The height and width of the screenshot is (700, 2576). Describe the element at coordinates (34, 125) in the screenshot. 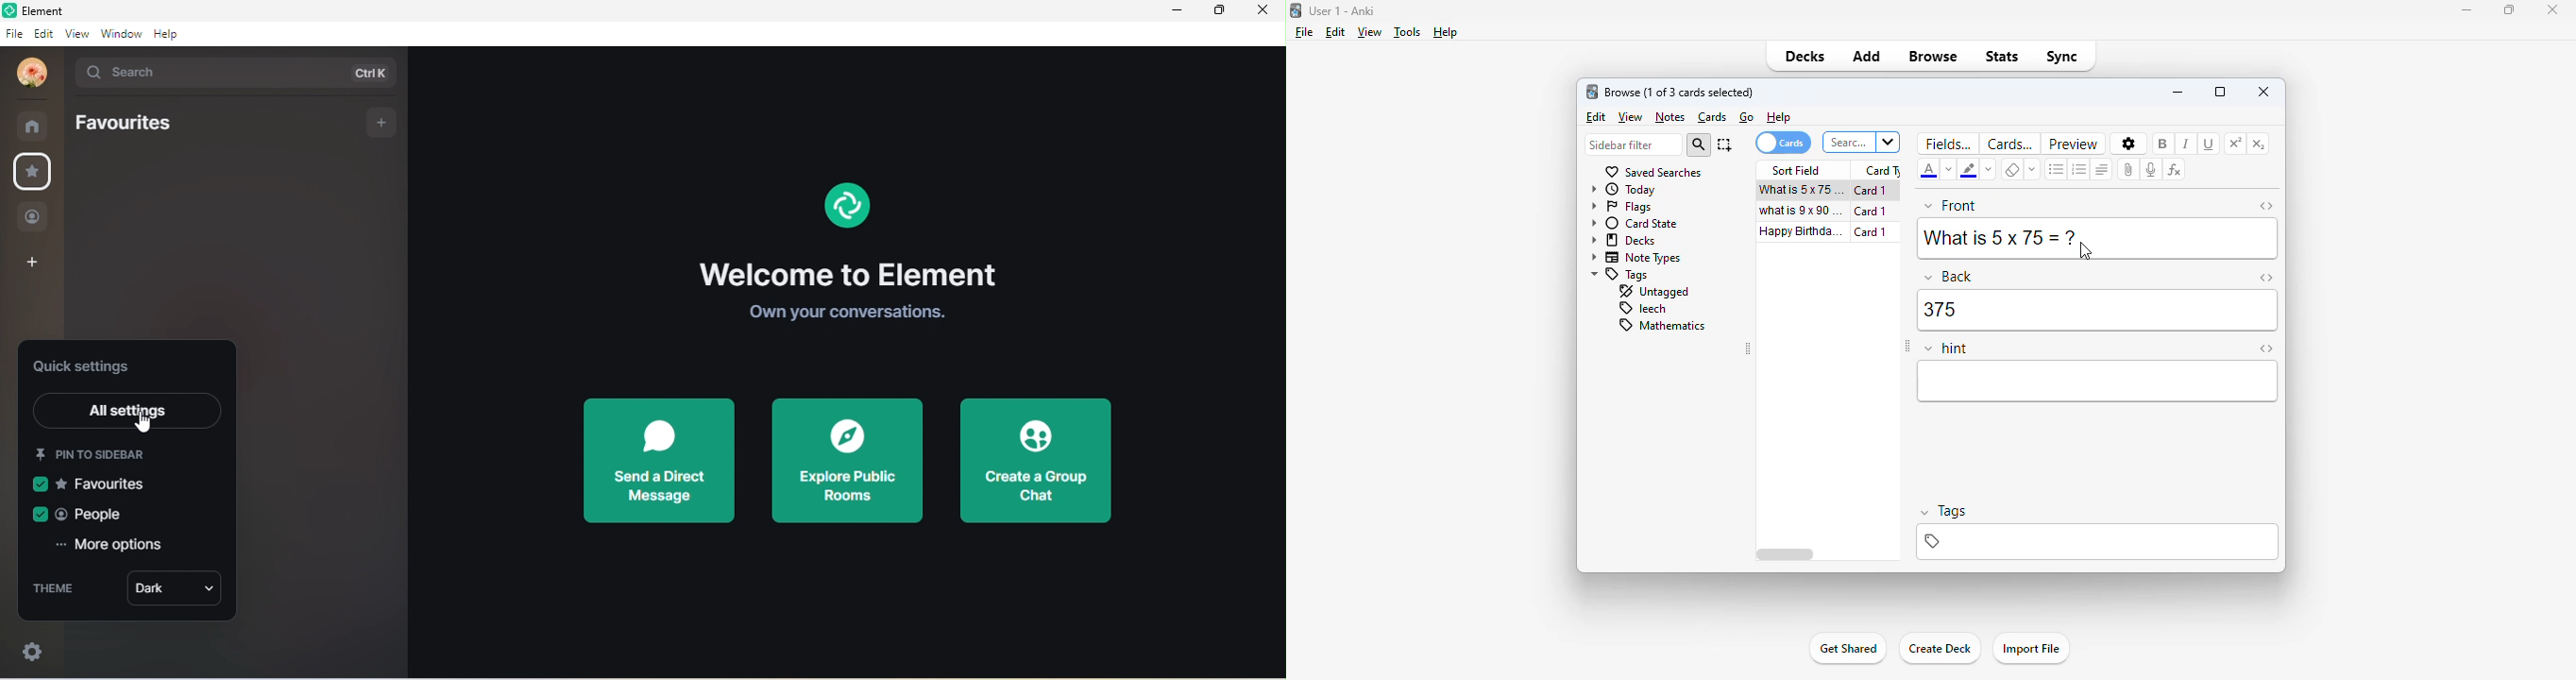

I see `home` at that location.